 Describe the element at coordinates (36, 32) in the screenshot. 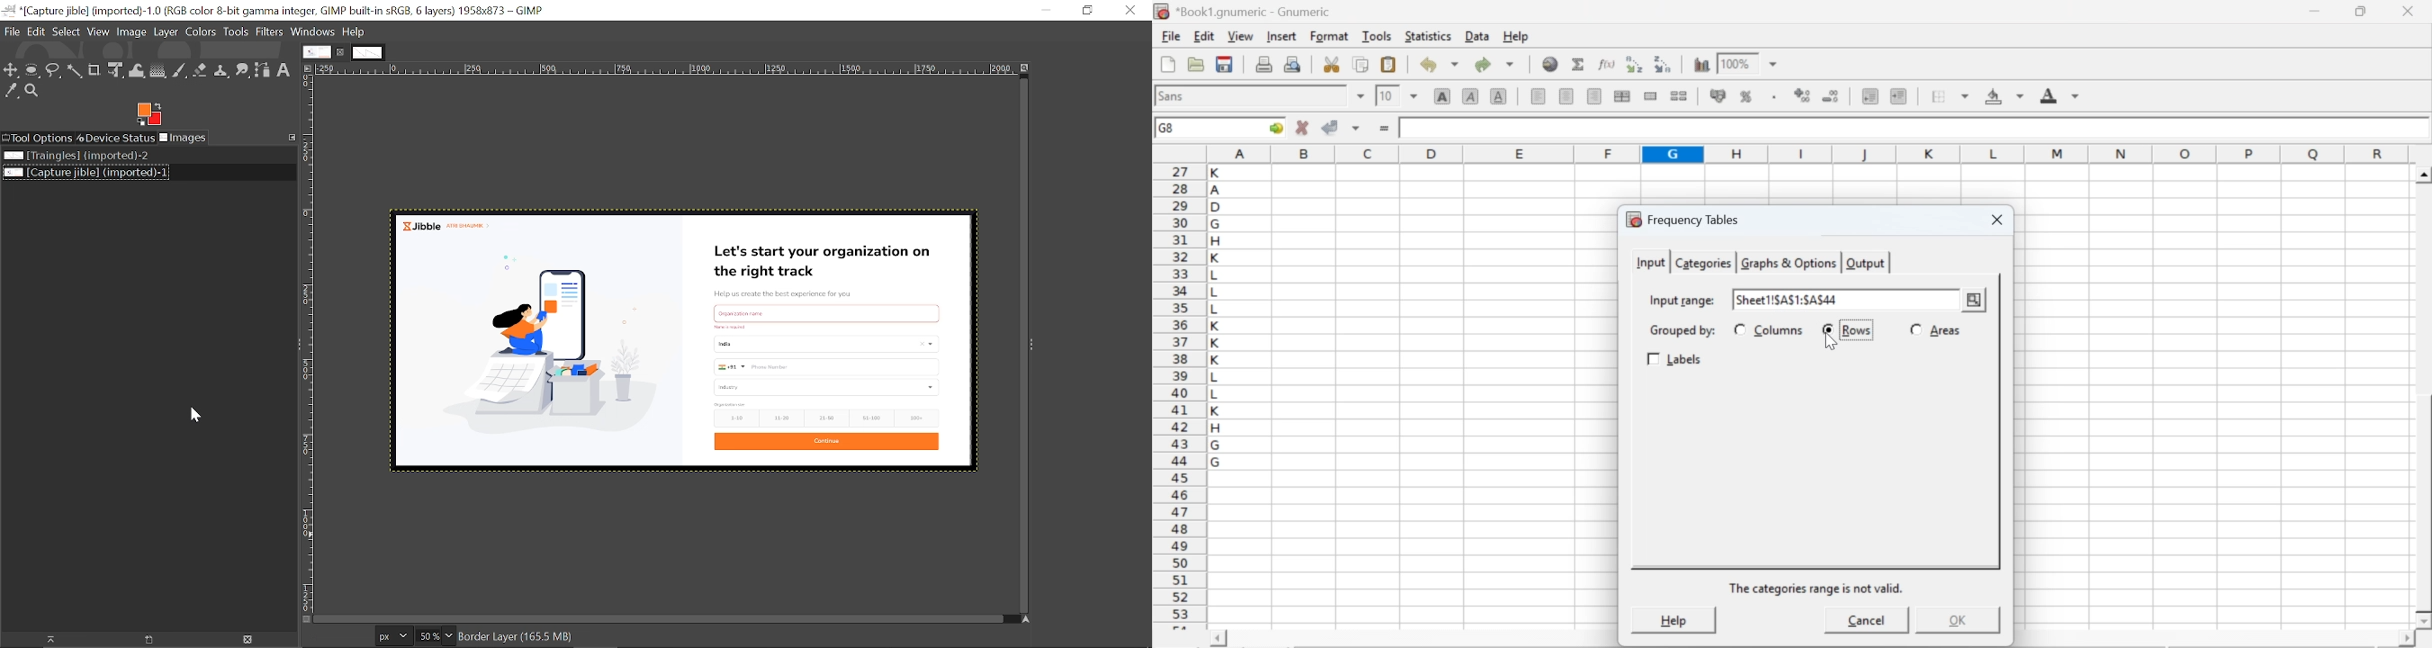

I see `Edit` at that location.